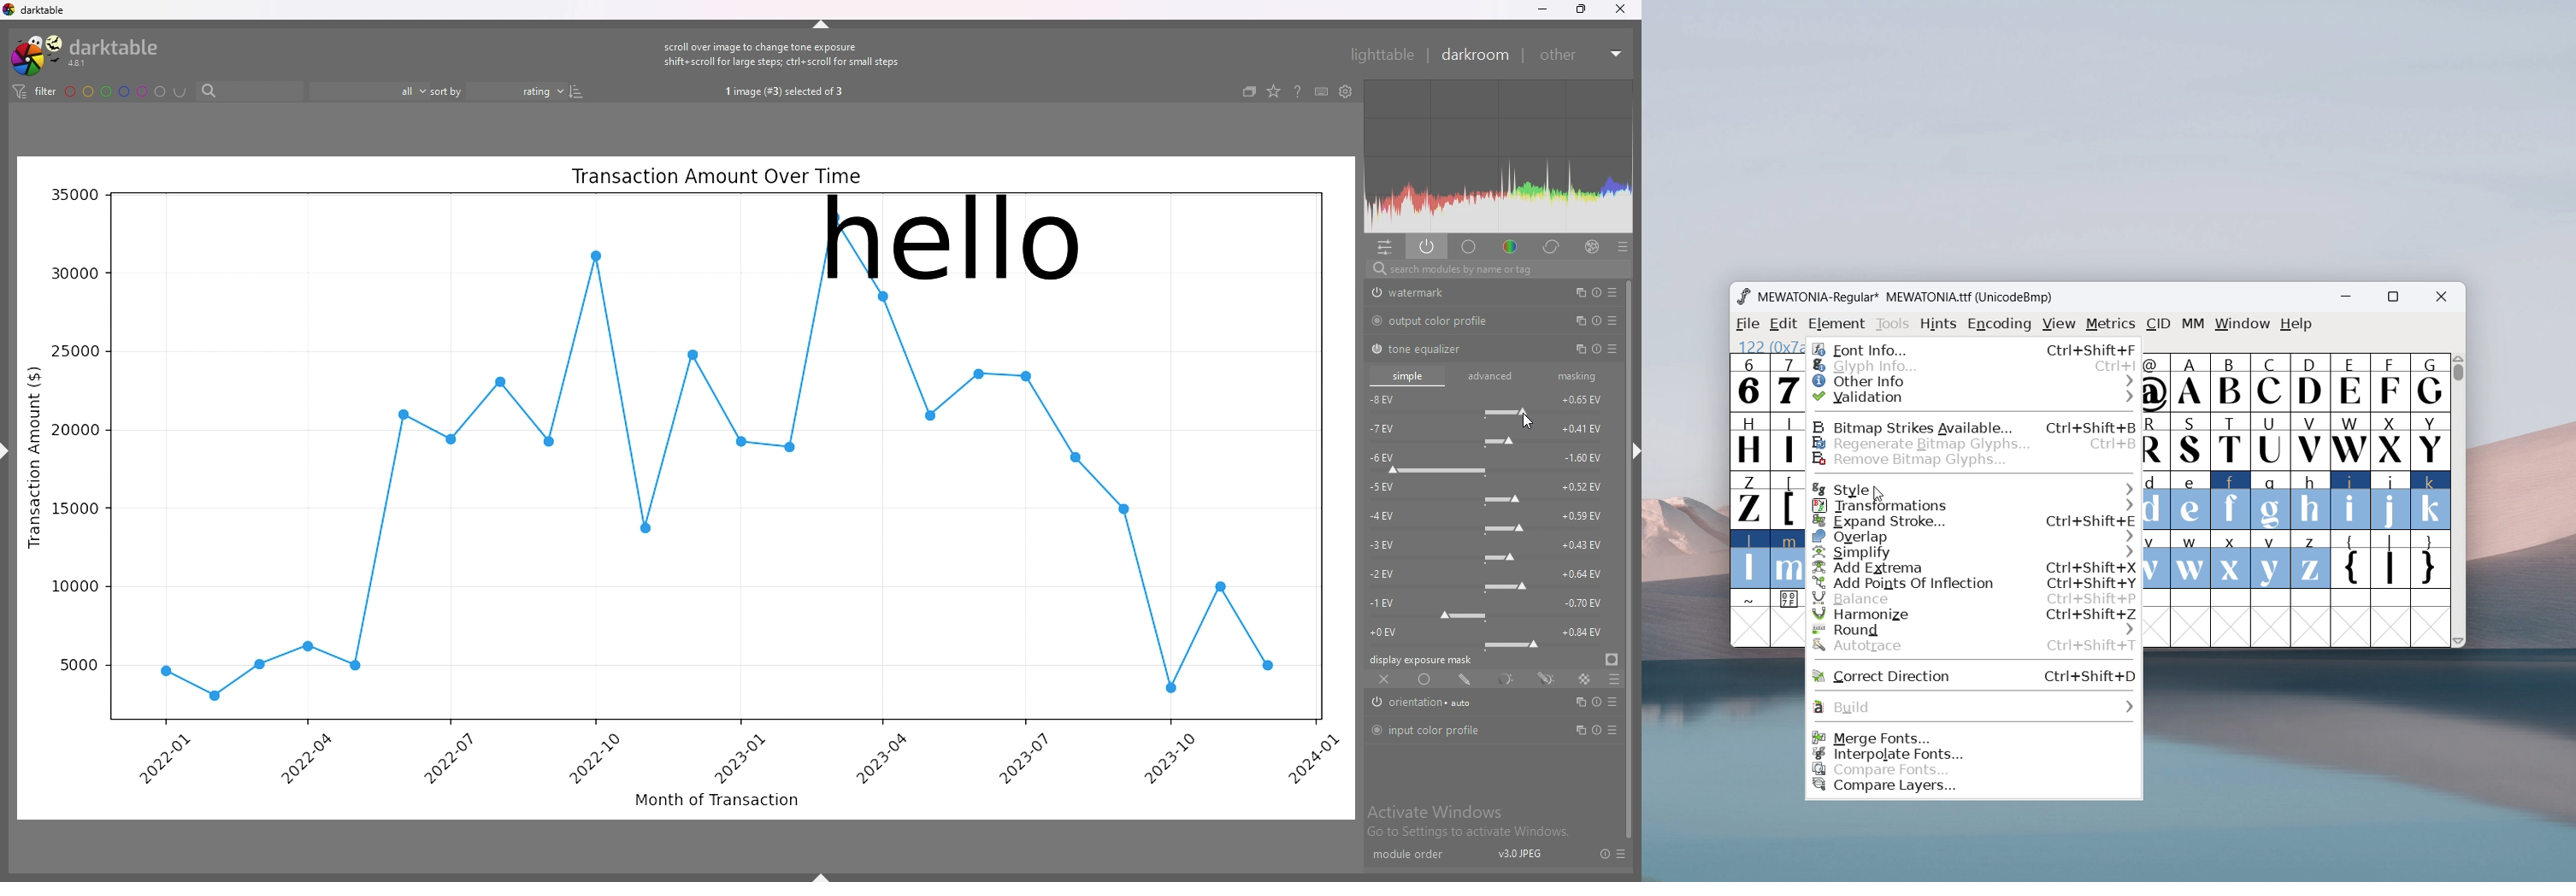  Describe the element at coordinates (2271, 440) in the screenshot. I see `U` at that location.